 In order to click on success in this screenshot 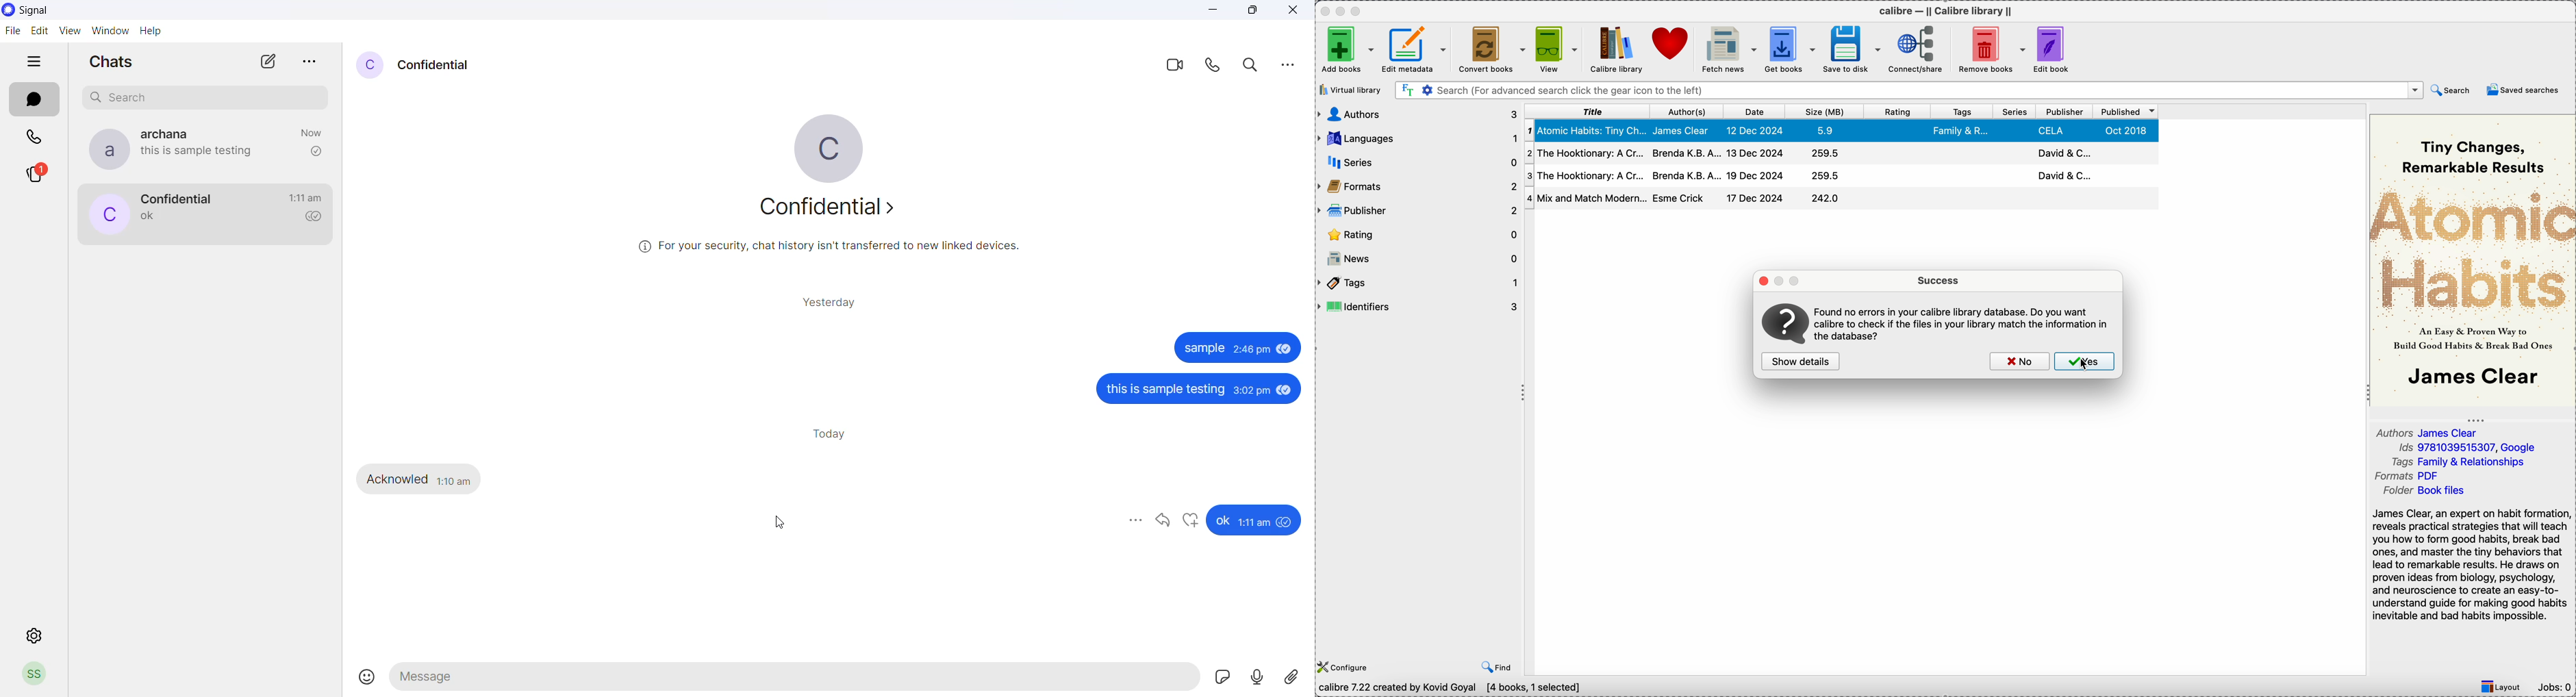, I will do `click(1939, 280)`.